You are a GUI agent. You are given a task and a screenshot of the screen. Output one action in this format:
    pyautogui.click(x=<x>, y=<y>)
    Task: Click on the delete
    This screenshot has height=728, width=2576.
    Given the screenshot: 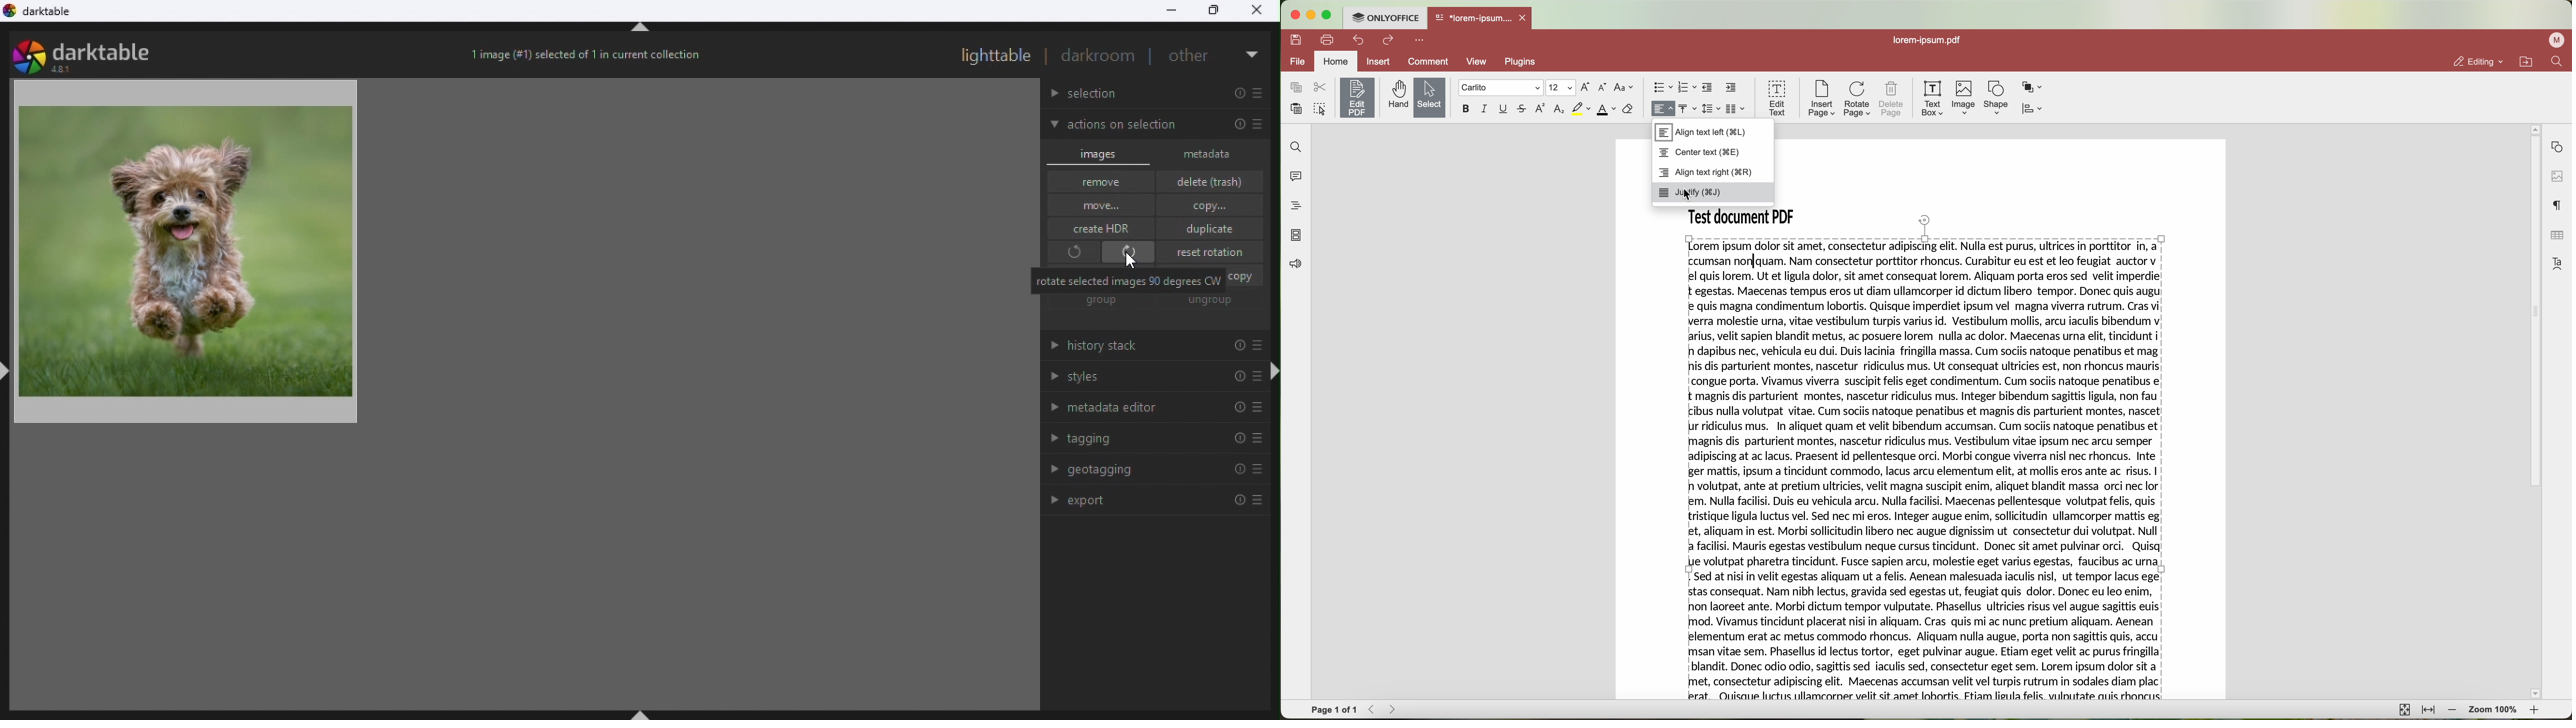 What is the action you would take?
    pyautogui.click(x=1216, y=181)
    